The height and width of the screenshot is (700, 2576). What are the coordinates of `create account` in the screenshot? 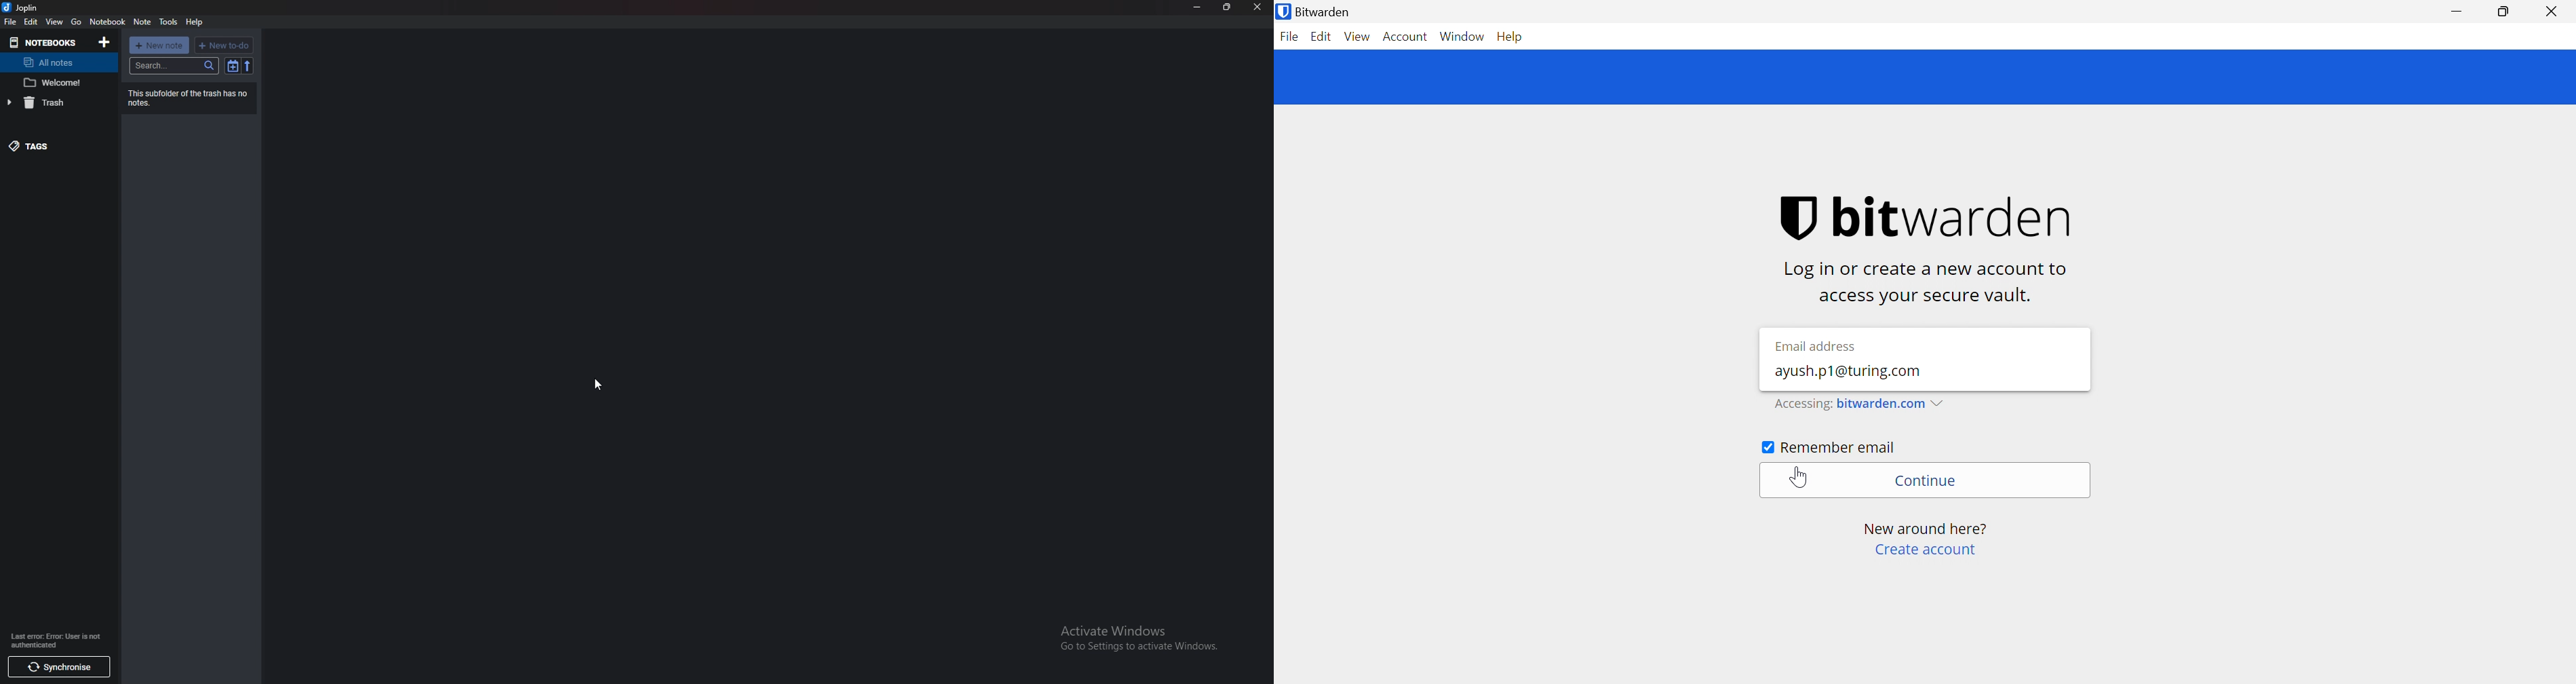 It's located at (1924, 550).